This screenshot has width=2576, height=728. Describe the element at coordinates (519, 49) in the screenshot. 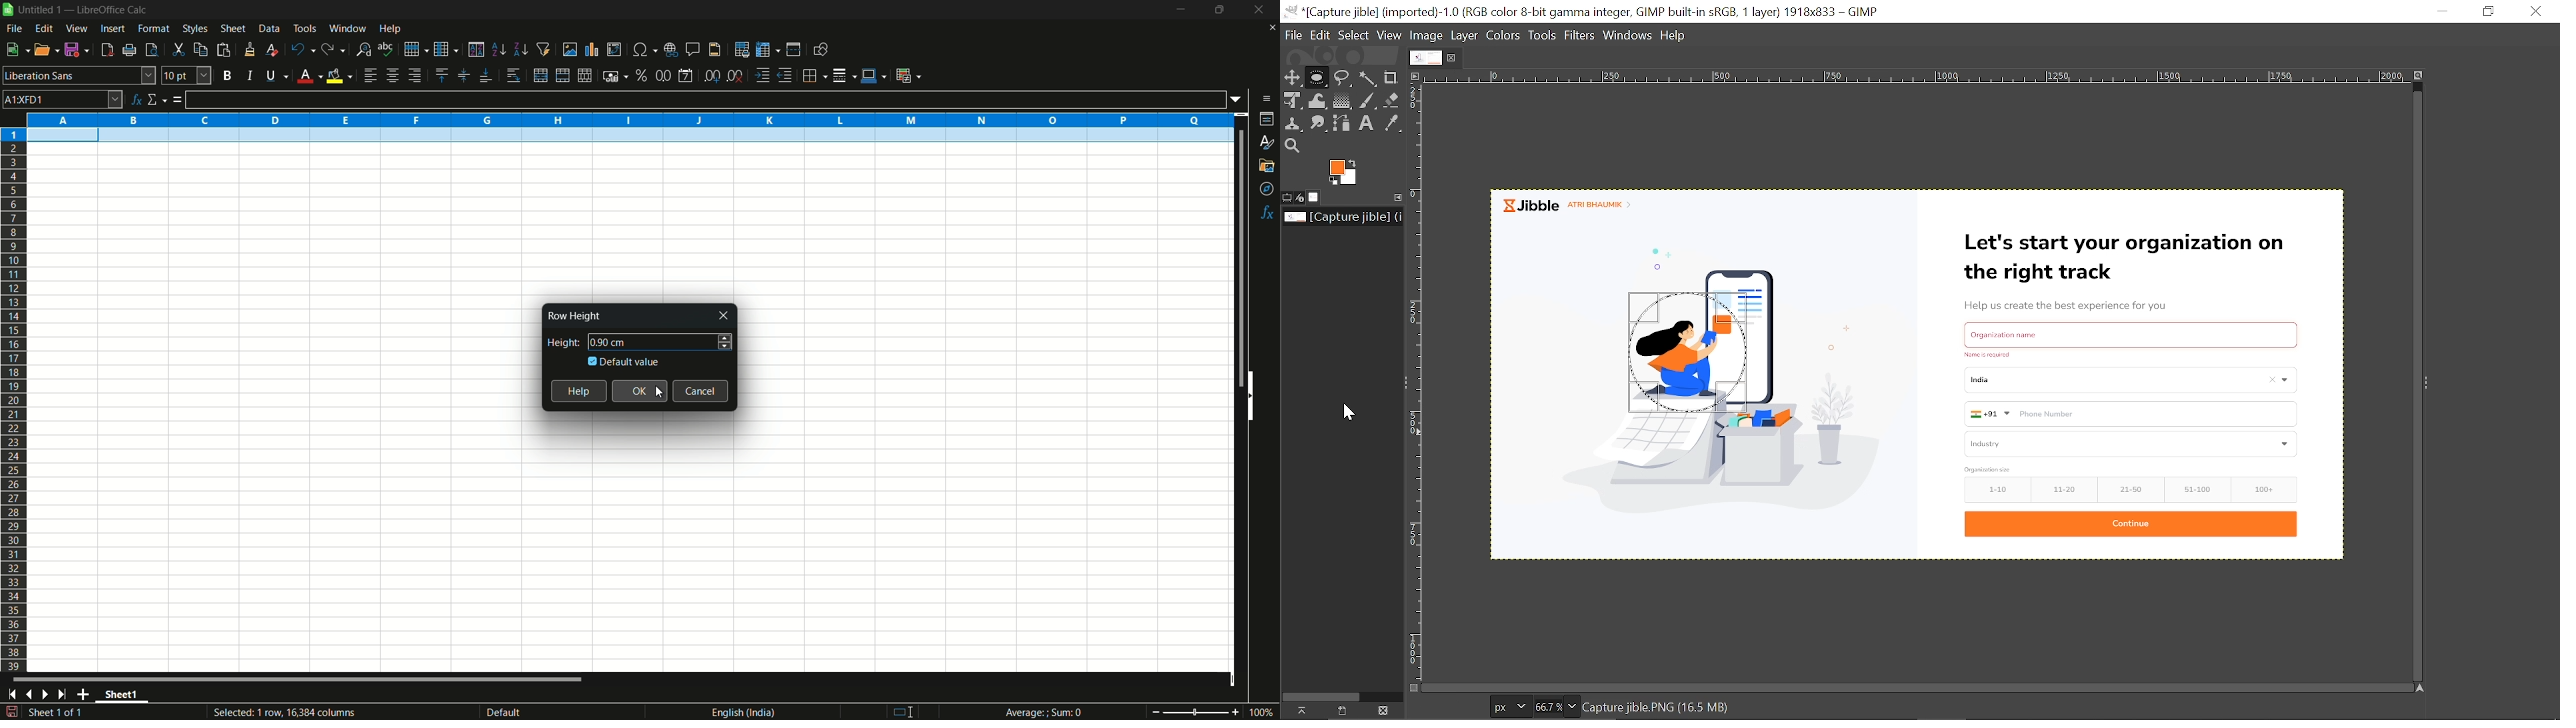

I see `sort descending` at that location.